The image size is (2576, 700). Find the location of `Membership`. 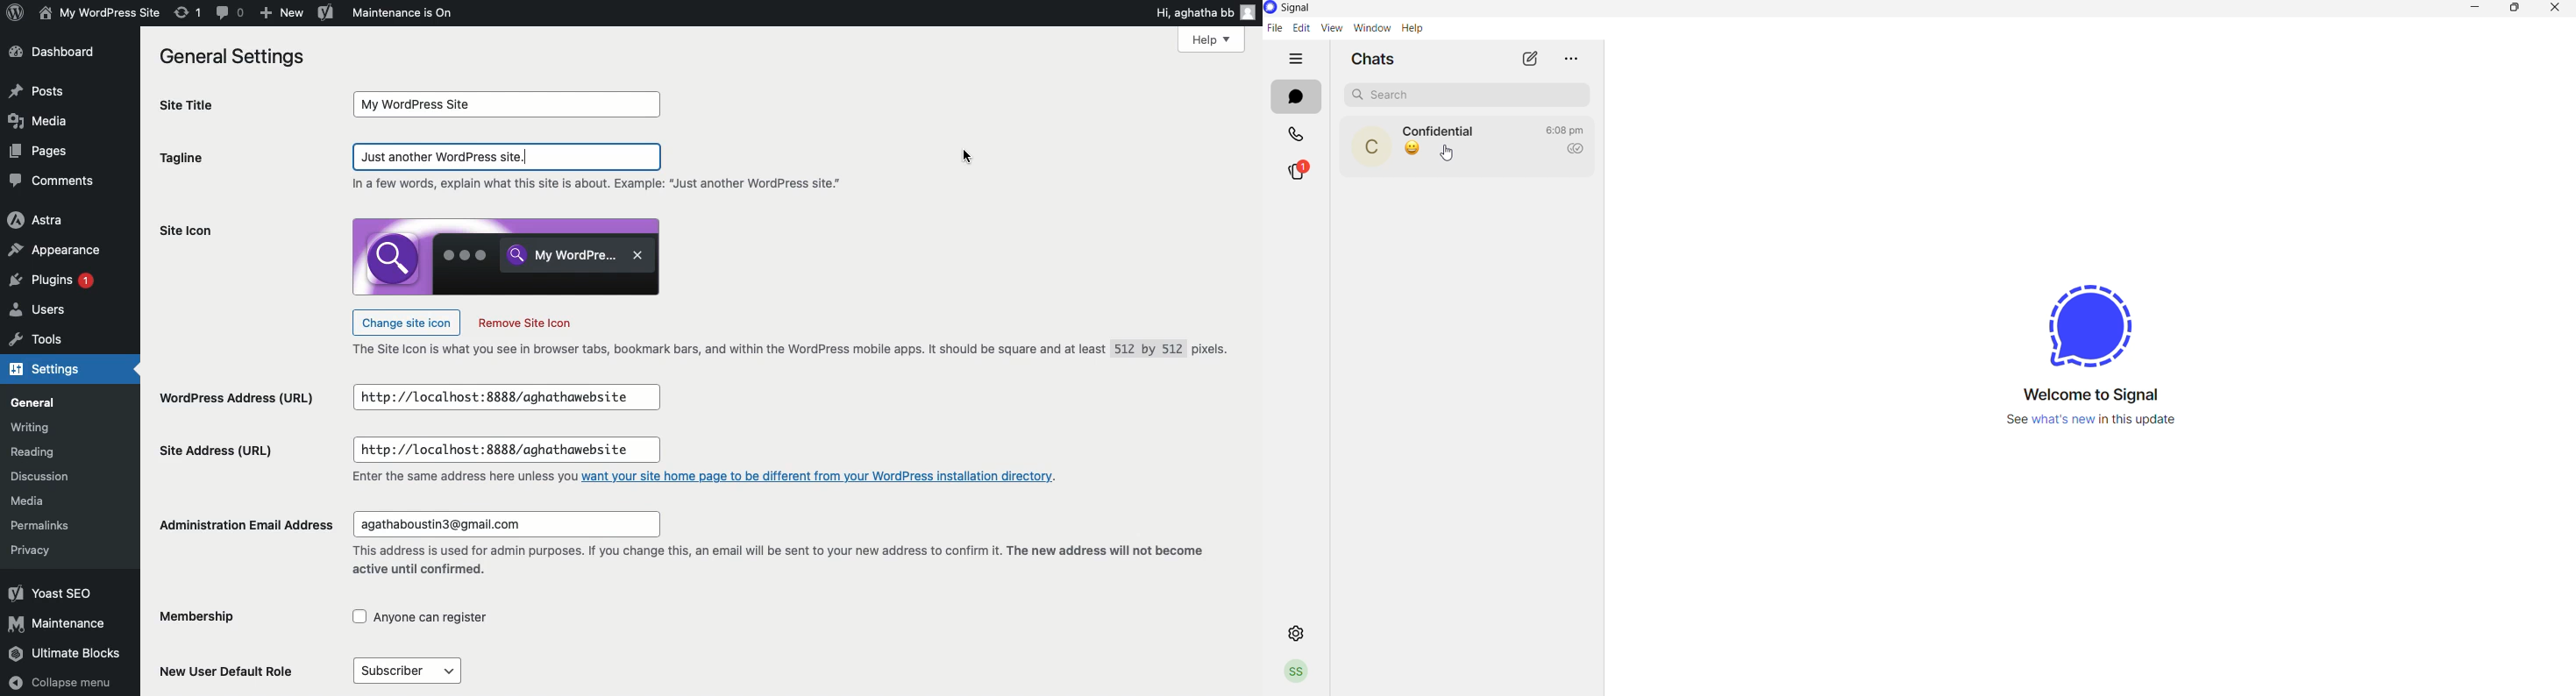

Membership is located at coordinates (213, 618).